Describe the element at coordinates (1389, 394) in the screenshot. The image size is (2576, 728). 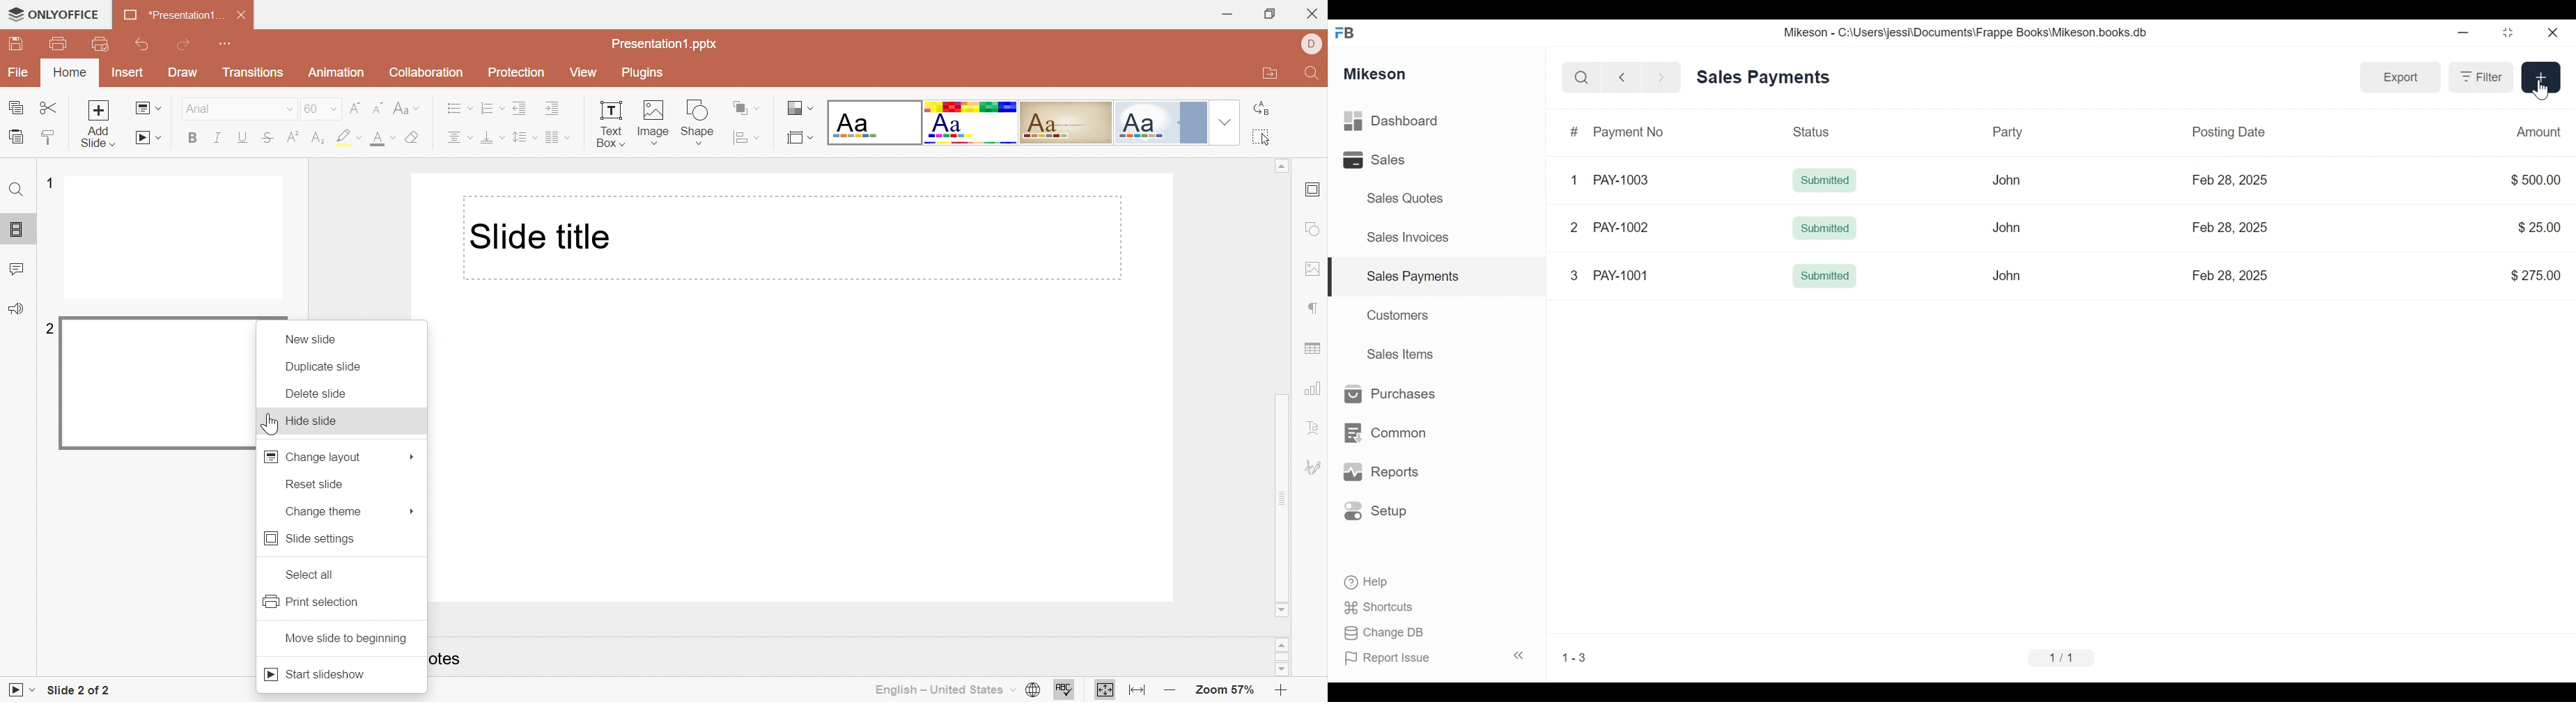
I see `Purchases` at that location.